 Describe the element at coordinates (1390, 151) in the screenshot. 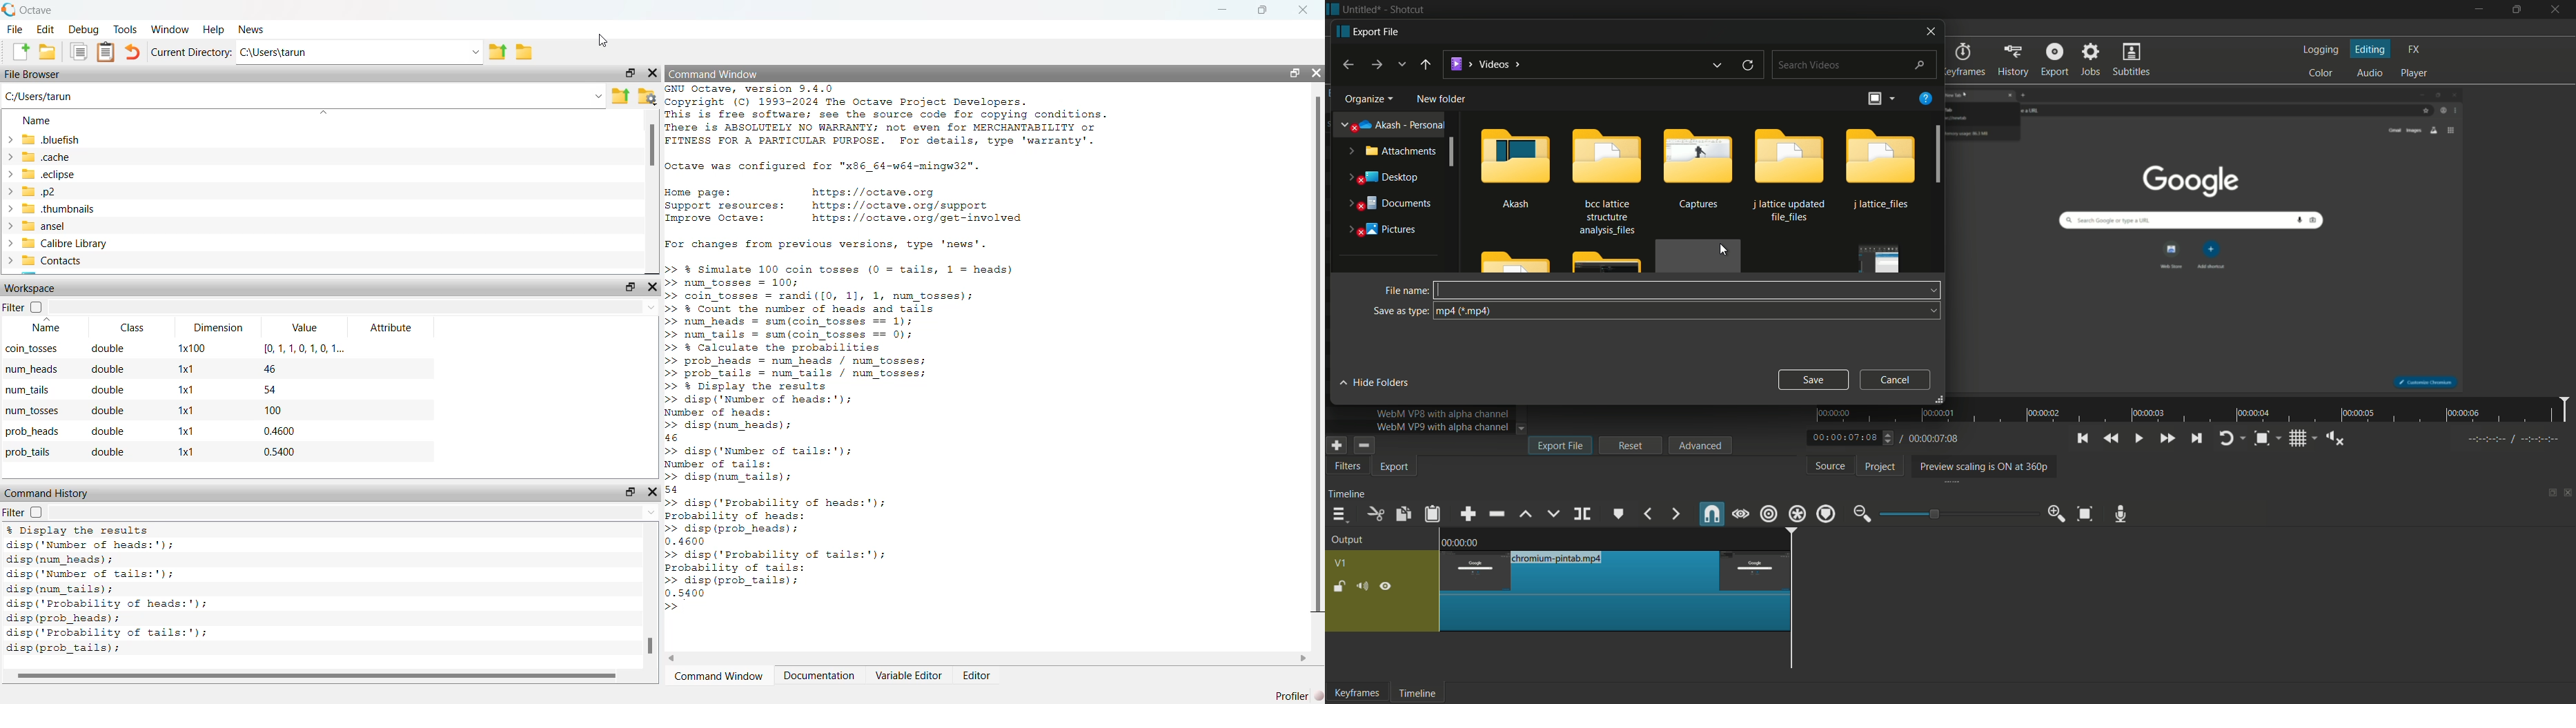

I see `attachments` at that location.